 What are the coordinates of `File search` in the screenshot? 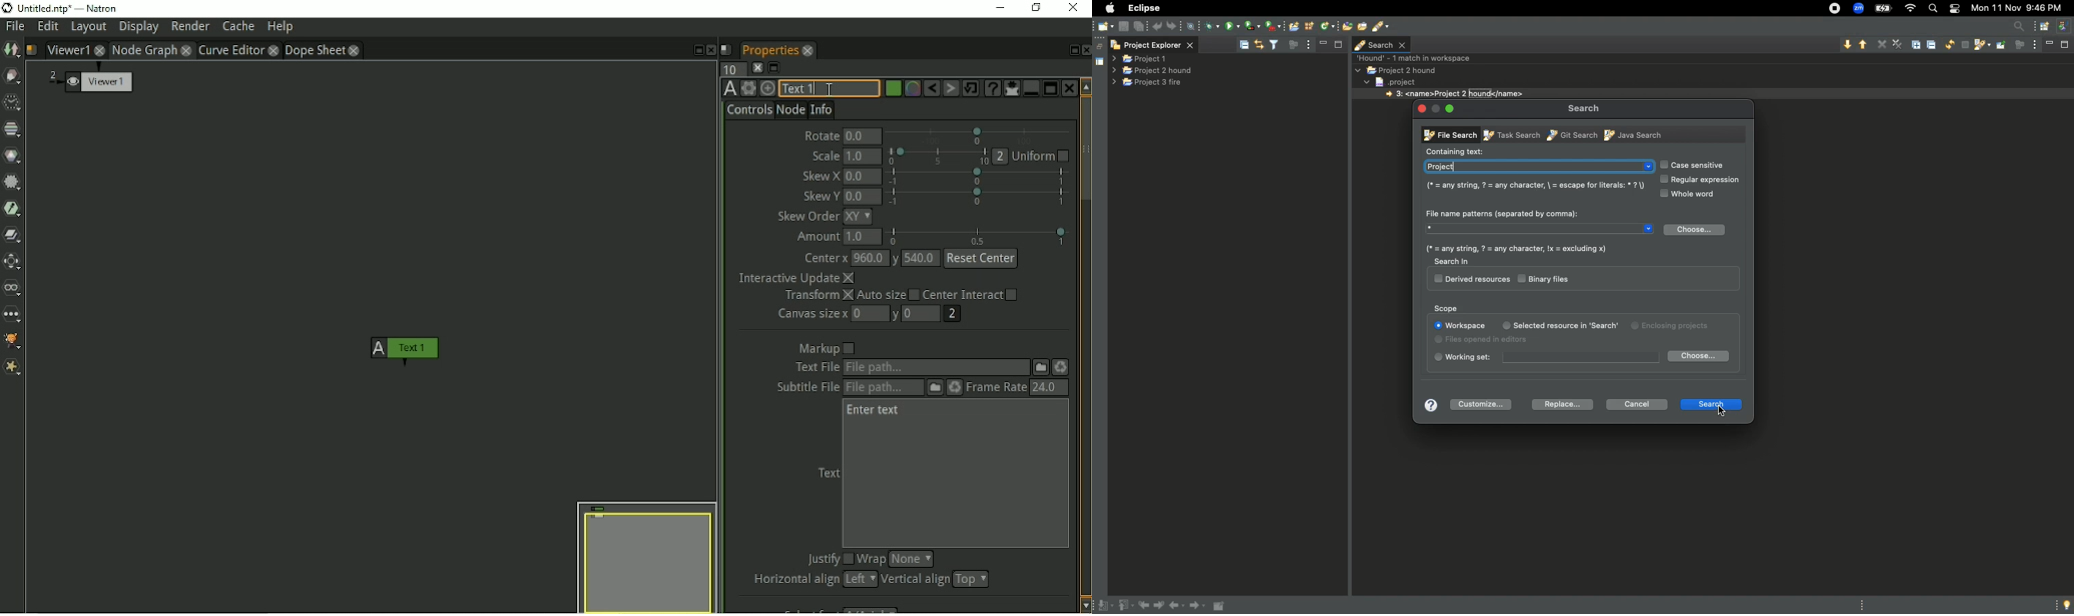 It's located at (1449, 136).